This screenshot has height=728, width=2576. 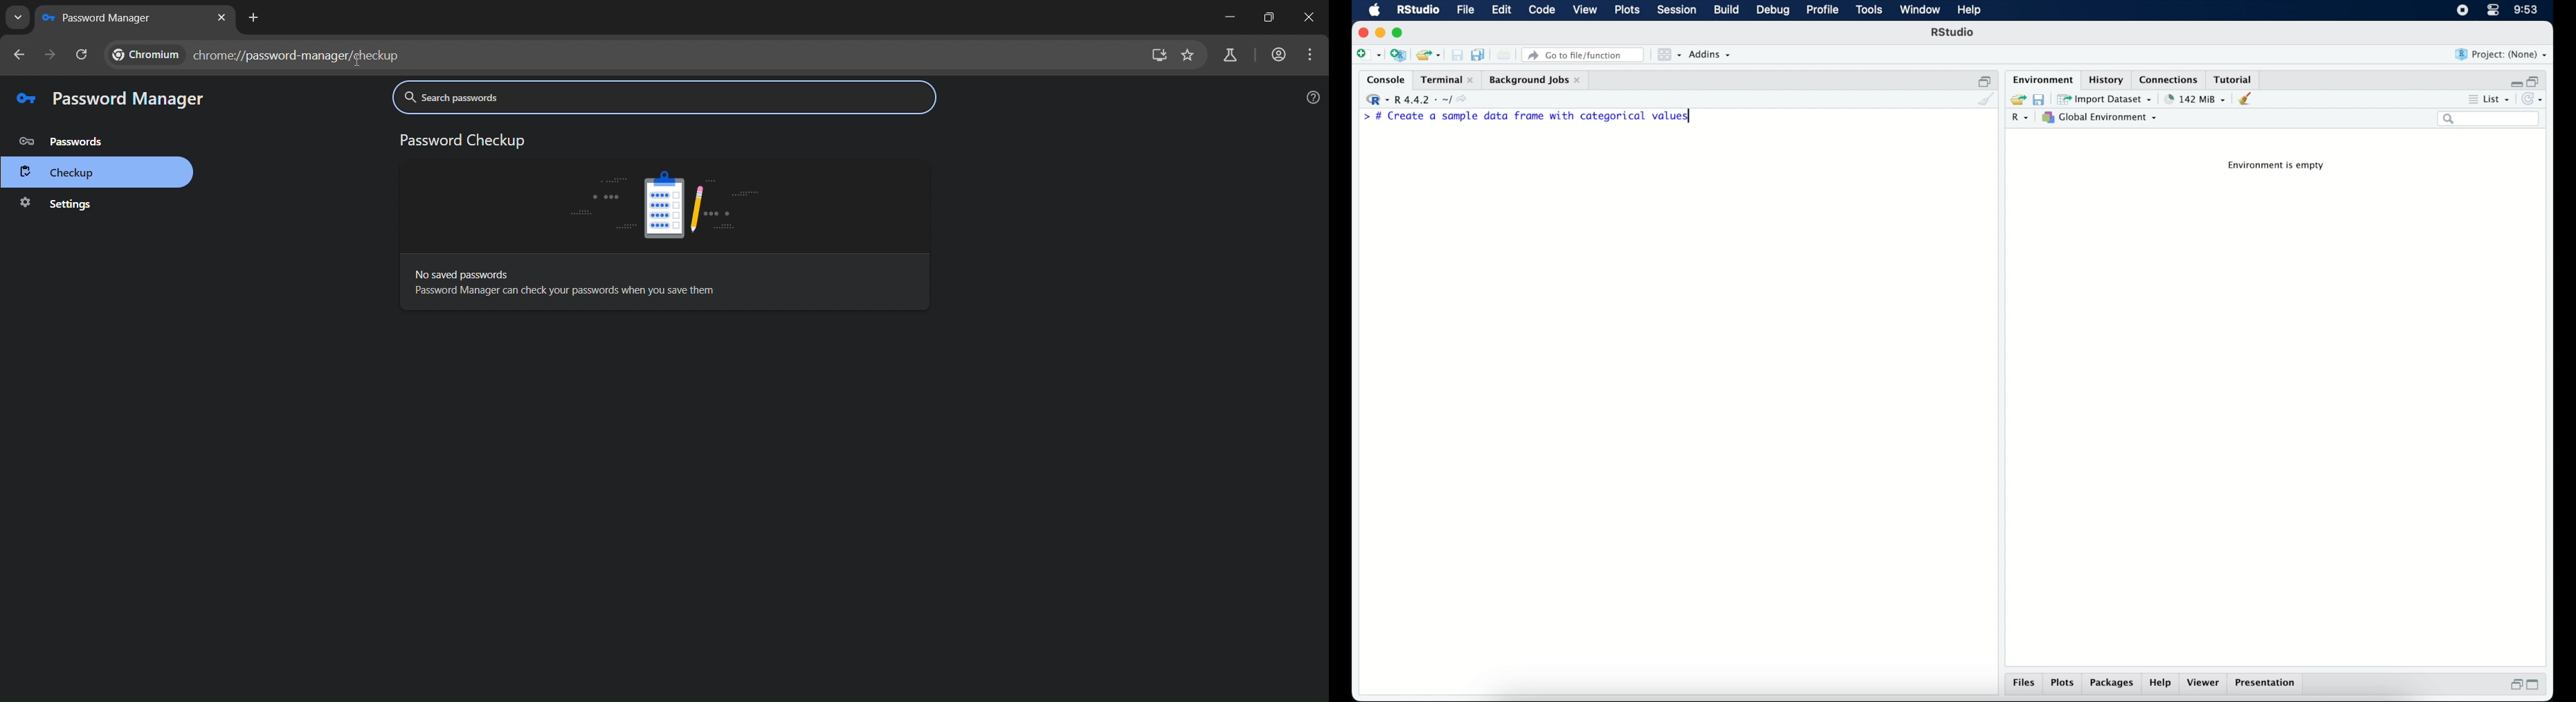 I want to click on maximize, so click(x=2535, y=686).